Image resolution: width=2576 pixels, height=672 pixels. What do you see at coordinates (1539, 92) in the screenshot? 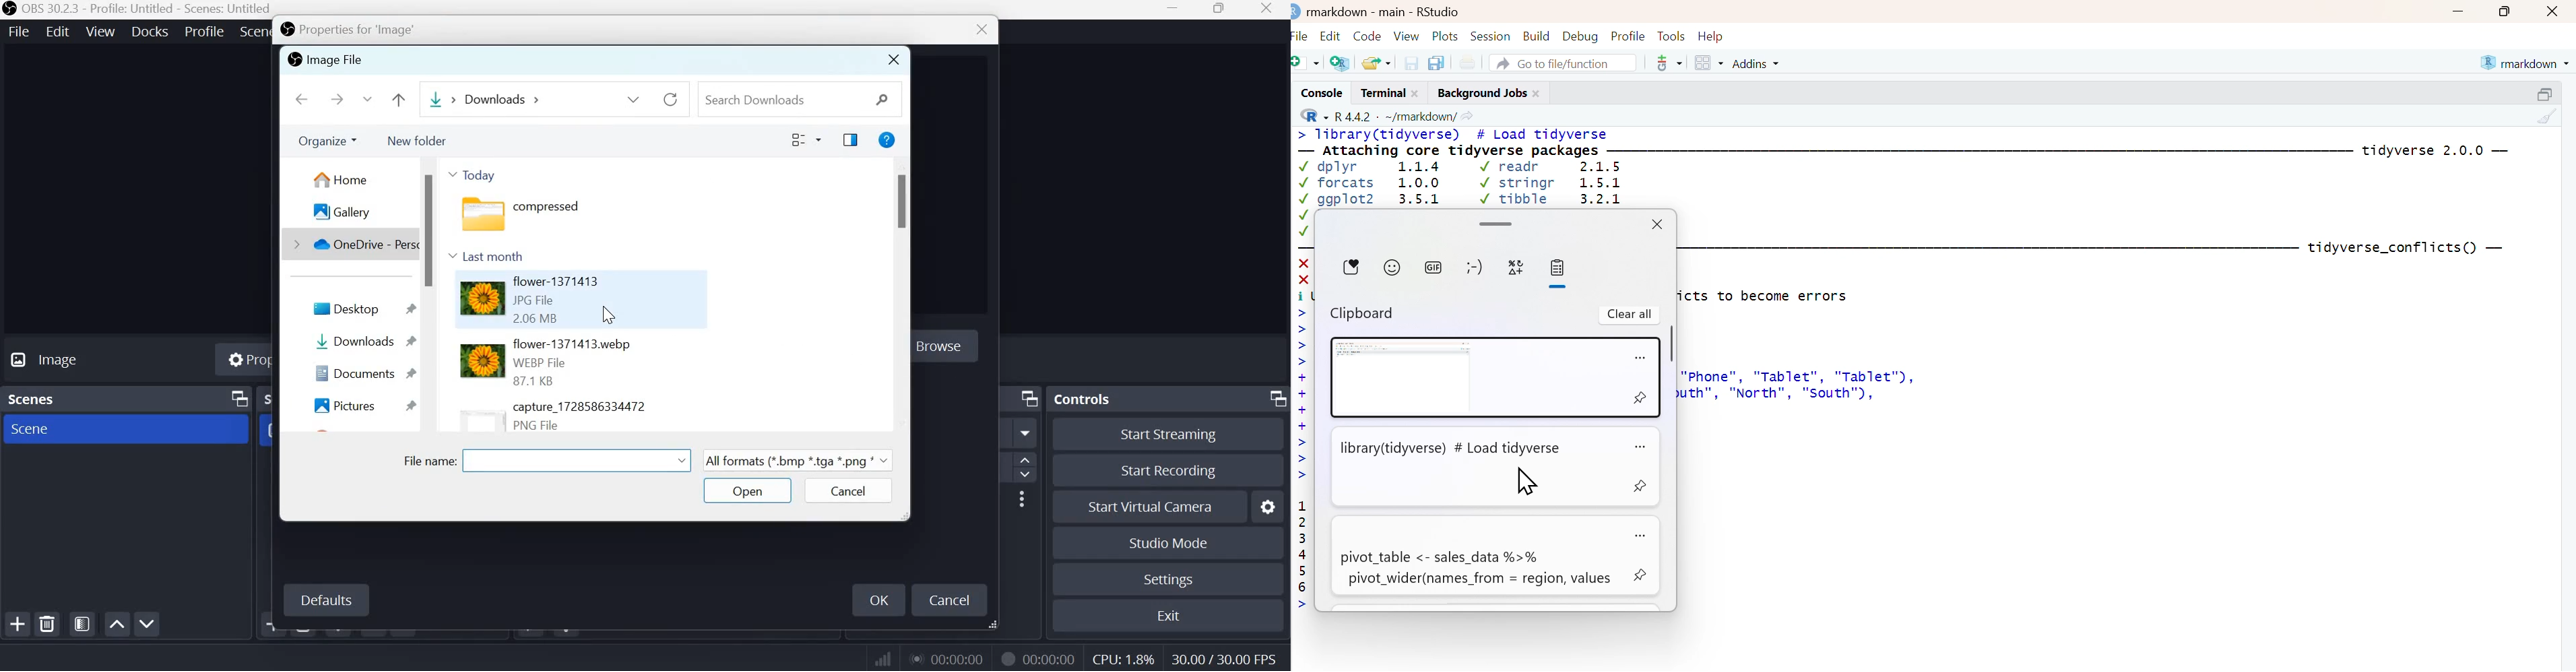
I see `close` at bounding box center [1539, 92].